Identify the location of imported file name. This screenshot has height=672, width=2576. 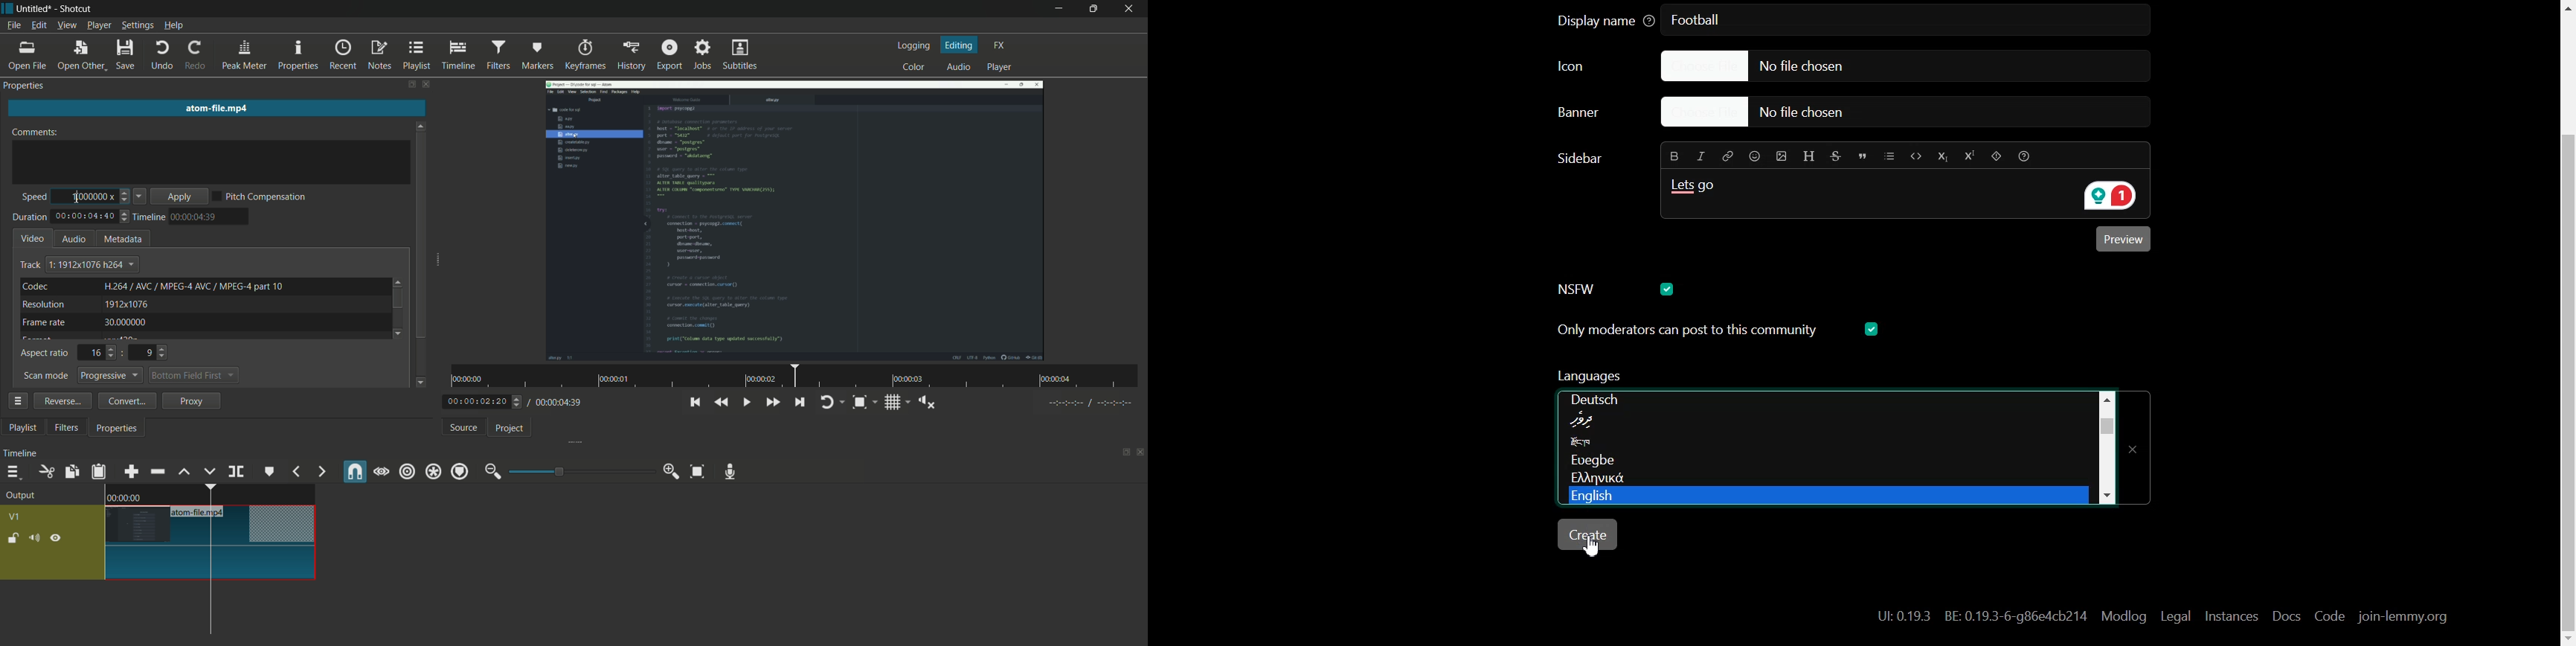
(215, 106).